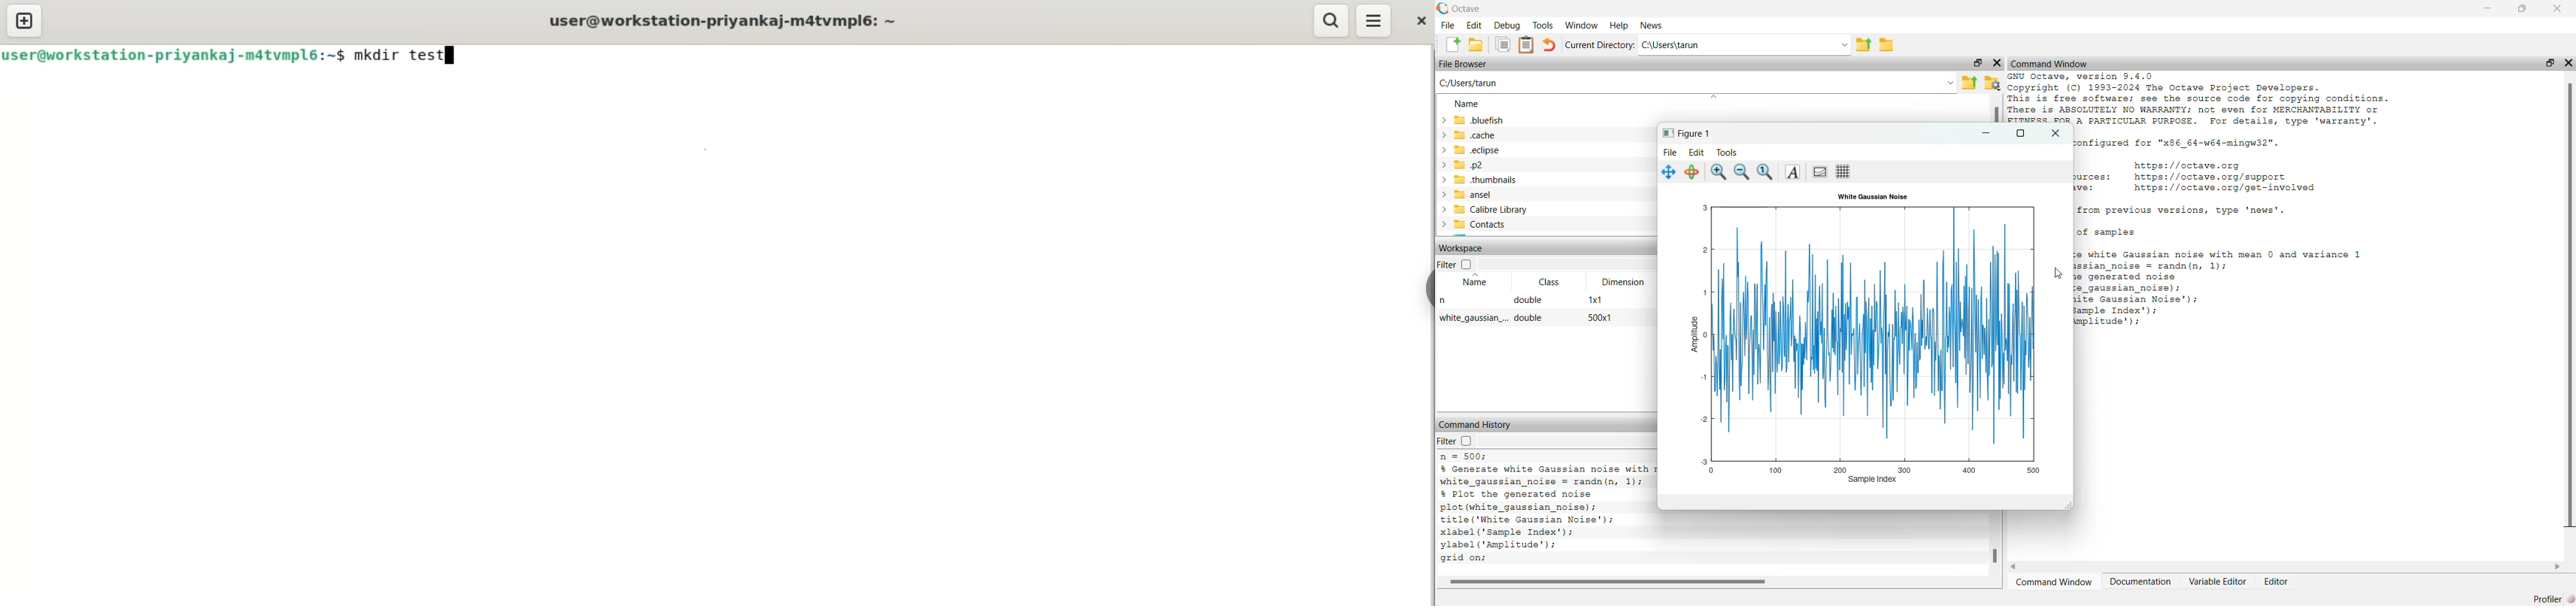 The height and width of the screenshot is (616, 2576). I want to click on documents, so click(1502, 46).